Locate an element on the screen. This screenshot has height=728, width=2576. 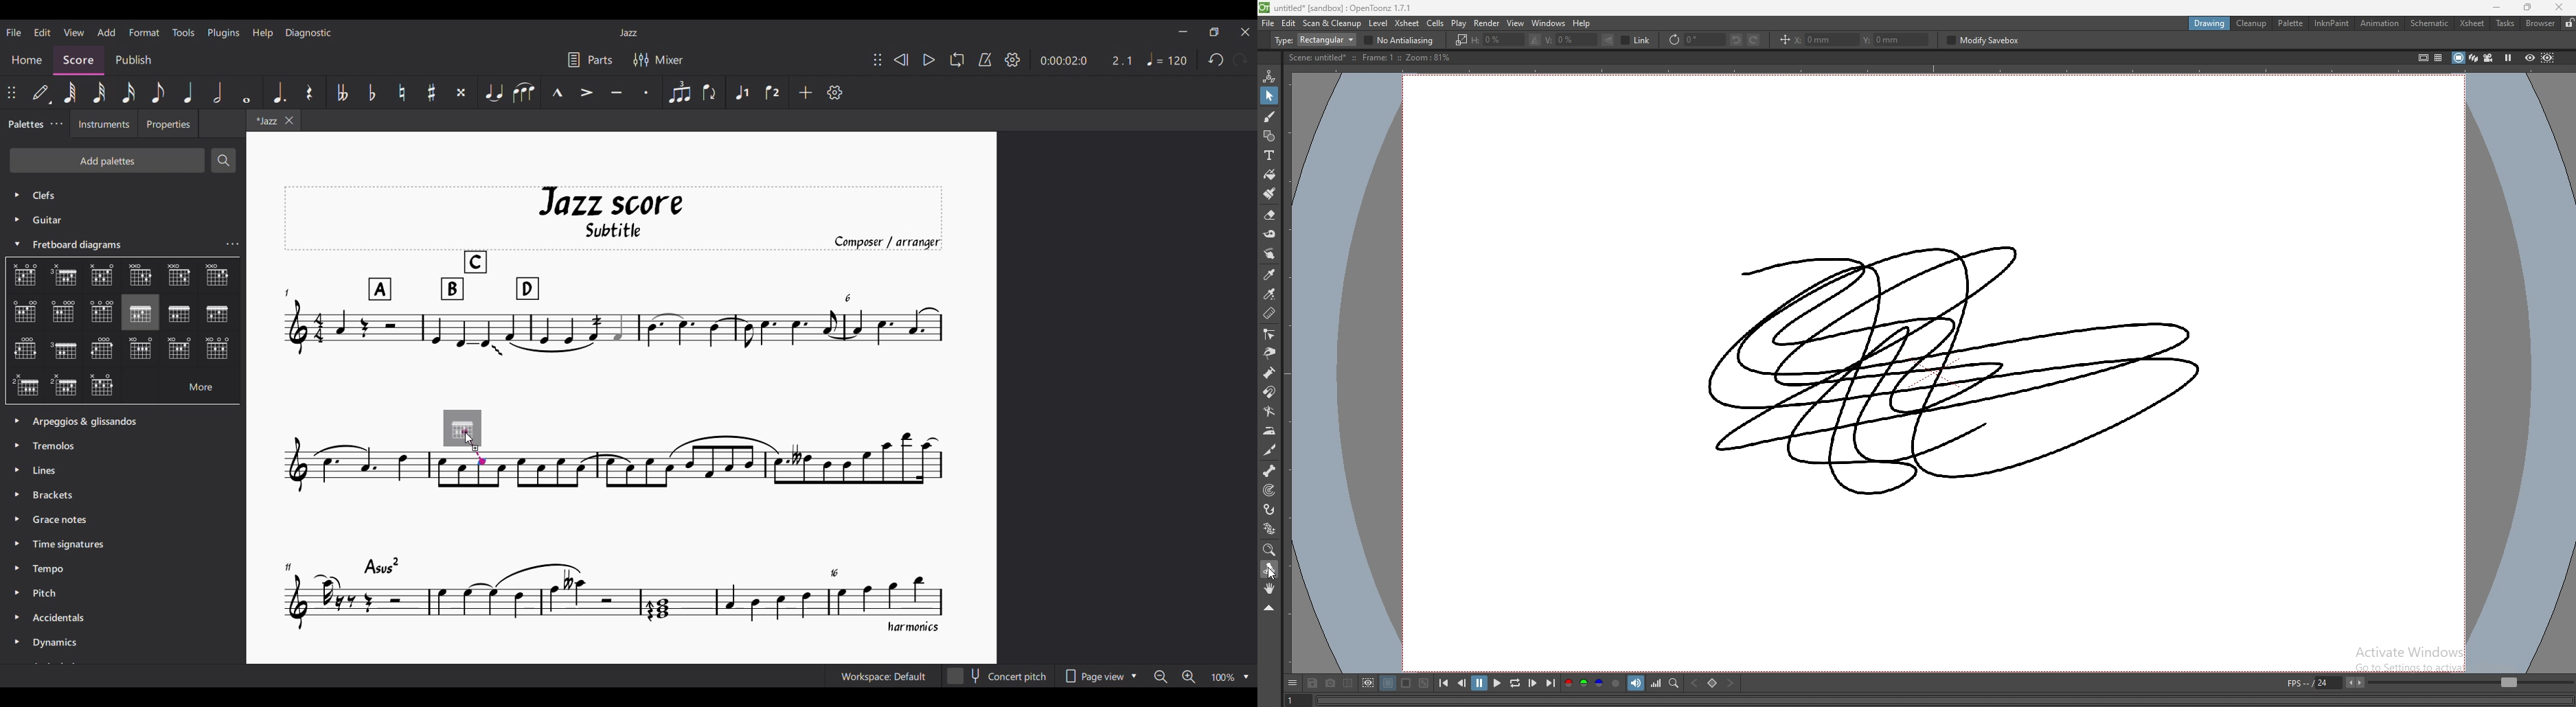
Toggle double flat is located at coordinates (341, 92).